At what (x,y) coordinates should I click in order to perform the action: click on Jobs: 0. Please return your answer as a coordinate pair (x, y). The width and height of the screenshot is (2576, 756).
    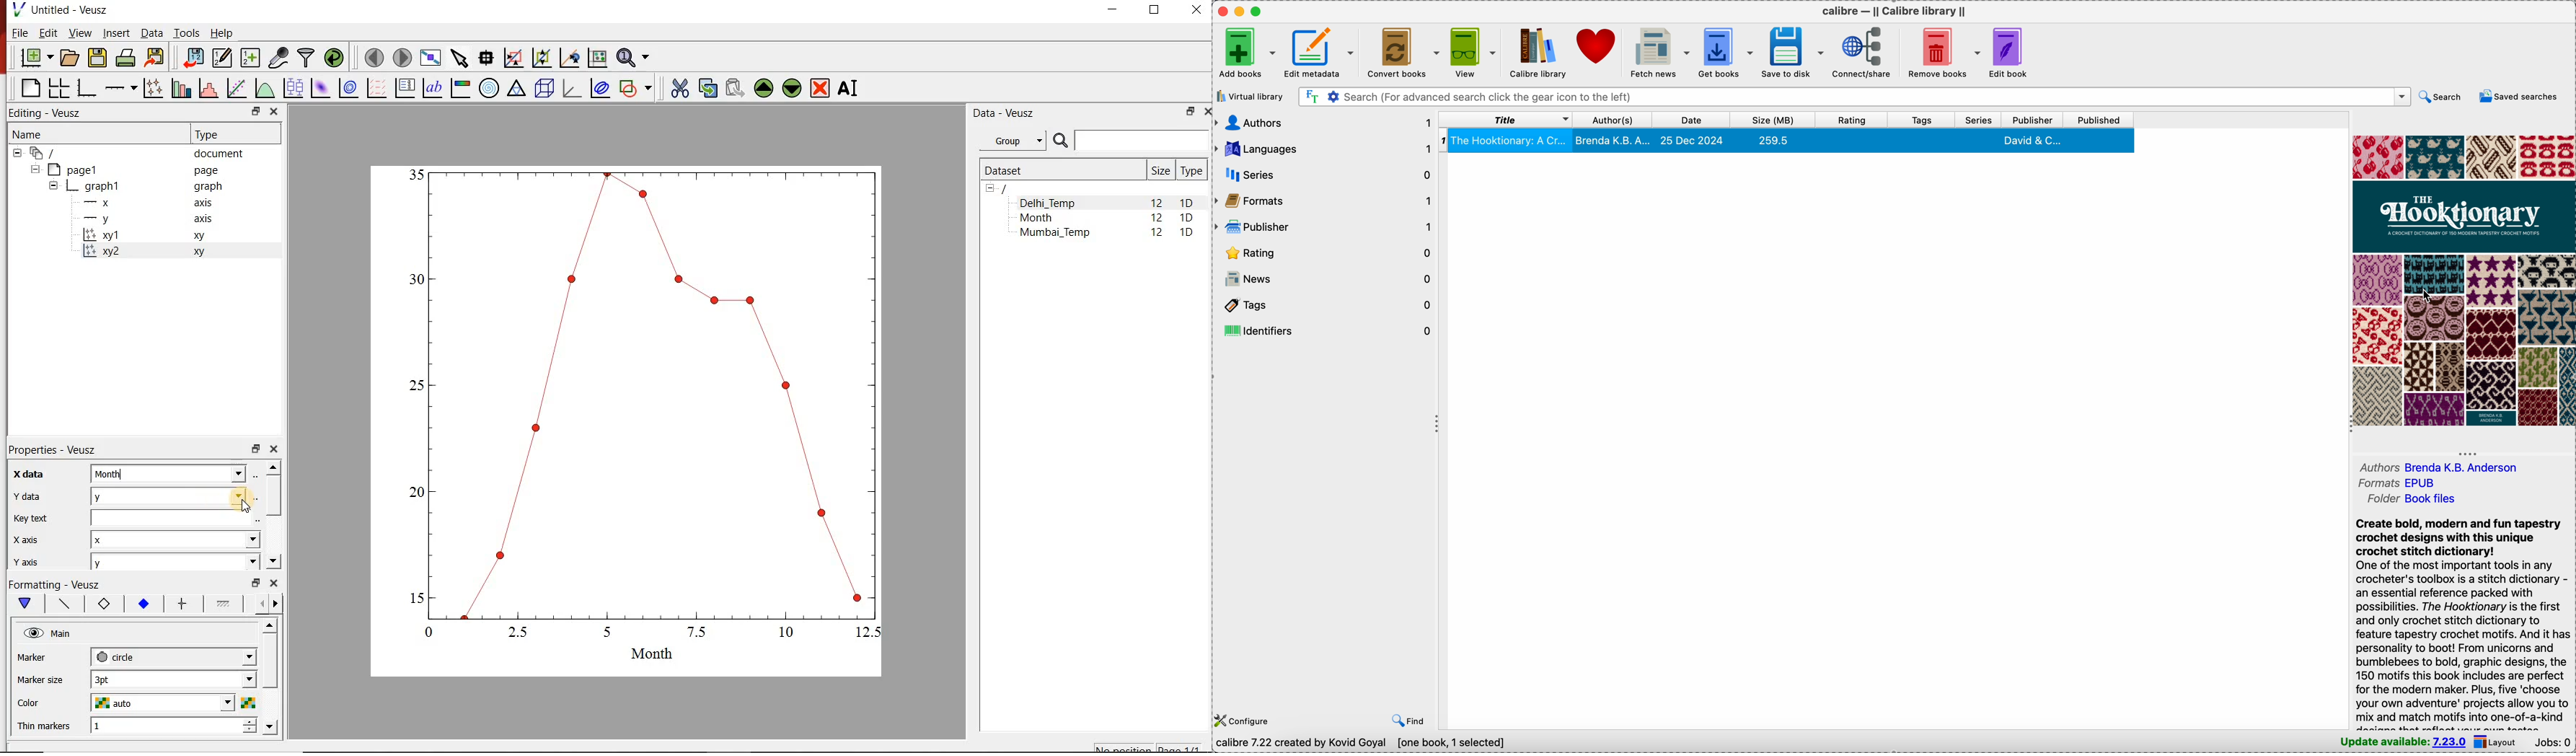
    Looking at the image, I should click on (2553, 743).